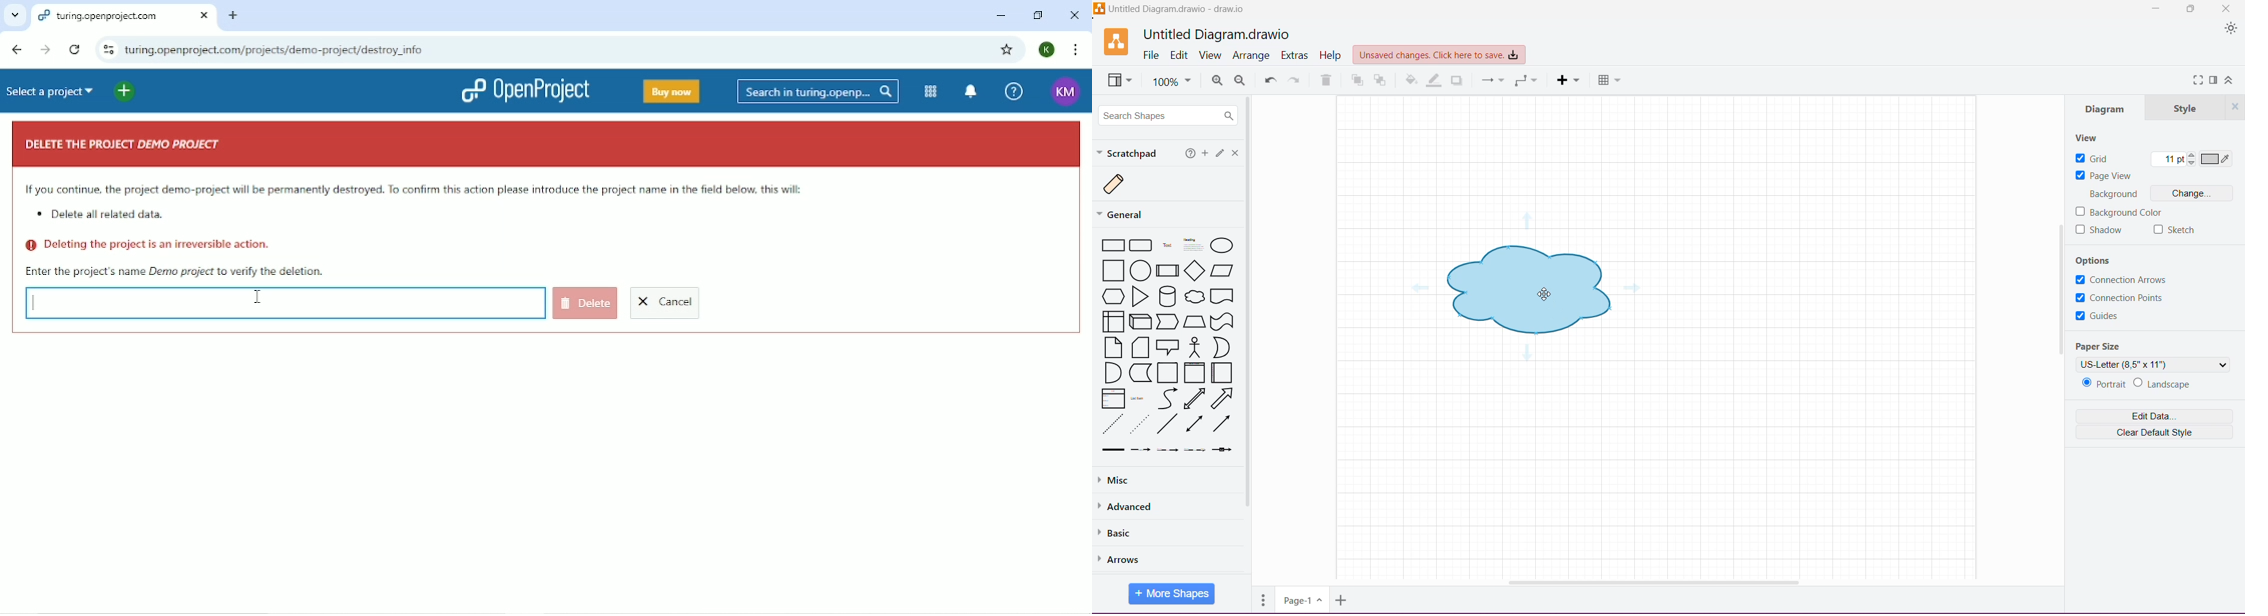 The height and width of the screenshot is (616, 2268). Describe the element at coordinates (2231, 29) in the screenshot. I see `Appearance` at that location.